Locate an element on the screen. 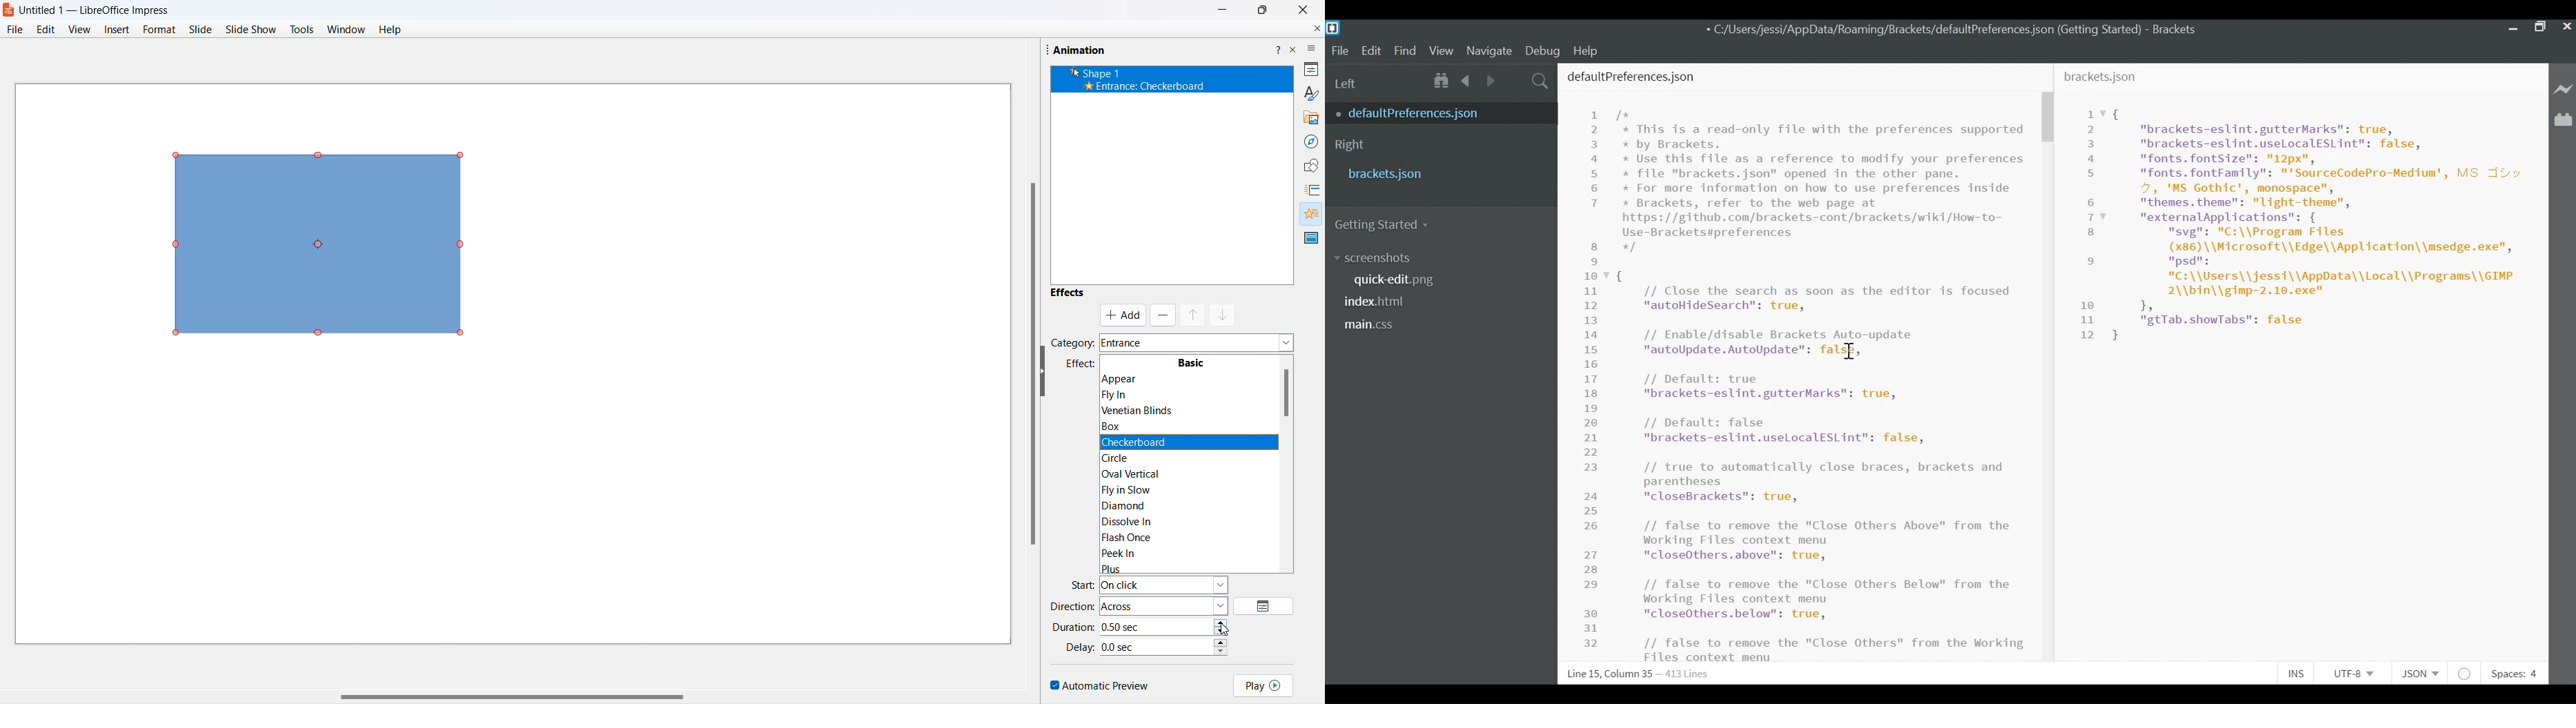 The height and width of the screenshot is (728, 2576). Basic is located at coordinates (1190, 364).